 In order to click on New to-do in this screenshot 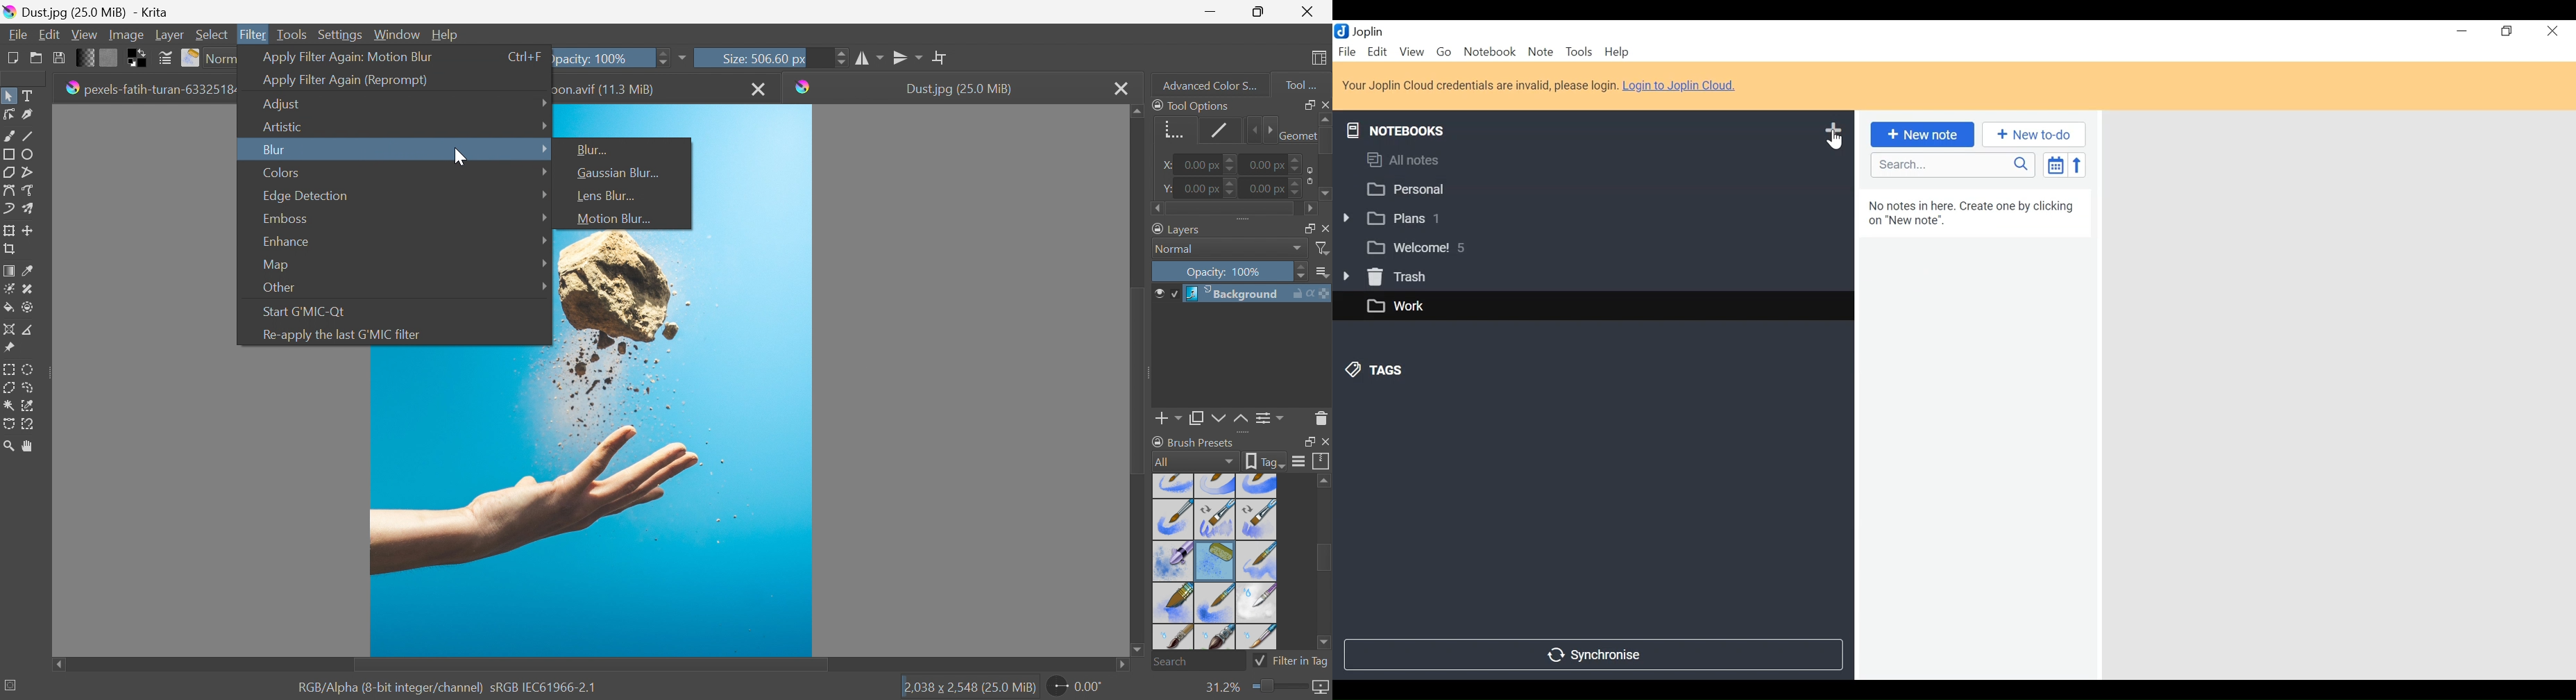, I will do `click(2034, 135)`.